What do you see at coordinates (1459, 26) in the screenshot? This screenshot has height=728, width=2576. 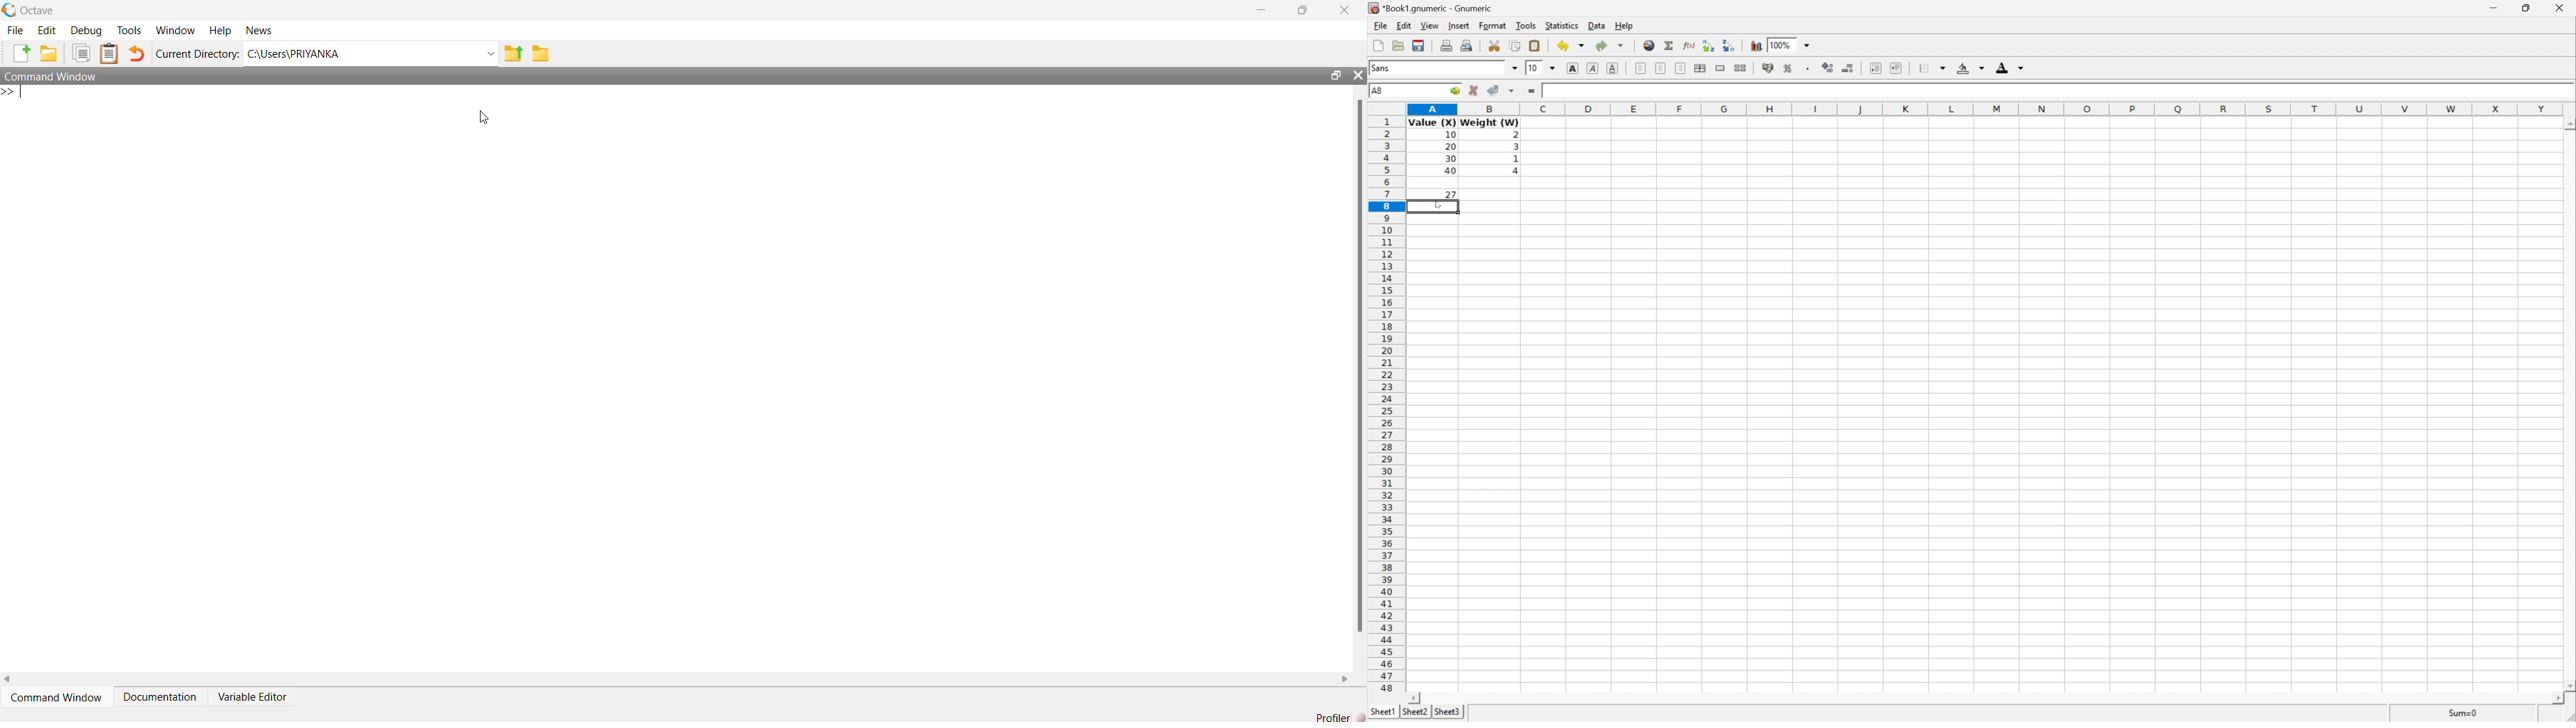 I see `Insert` at bounding box center [1459, 26].